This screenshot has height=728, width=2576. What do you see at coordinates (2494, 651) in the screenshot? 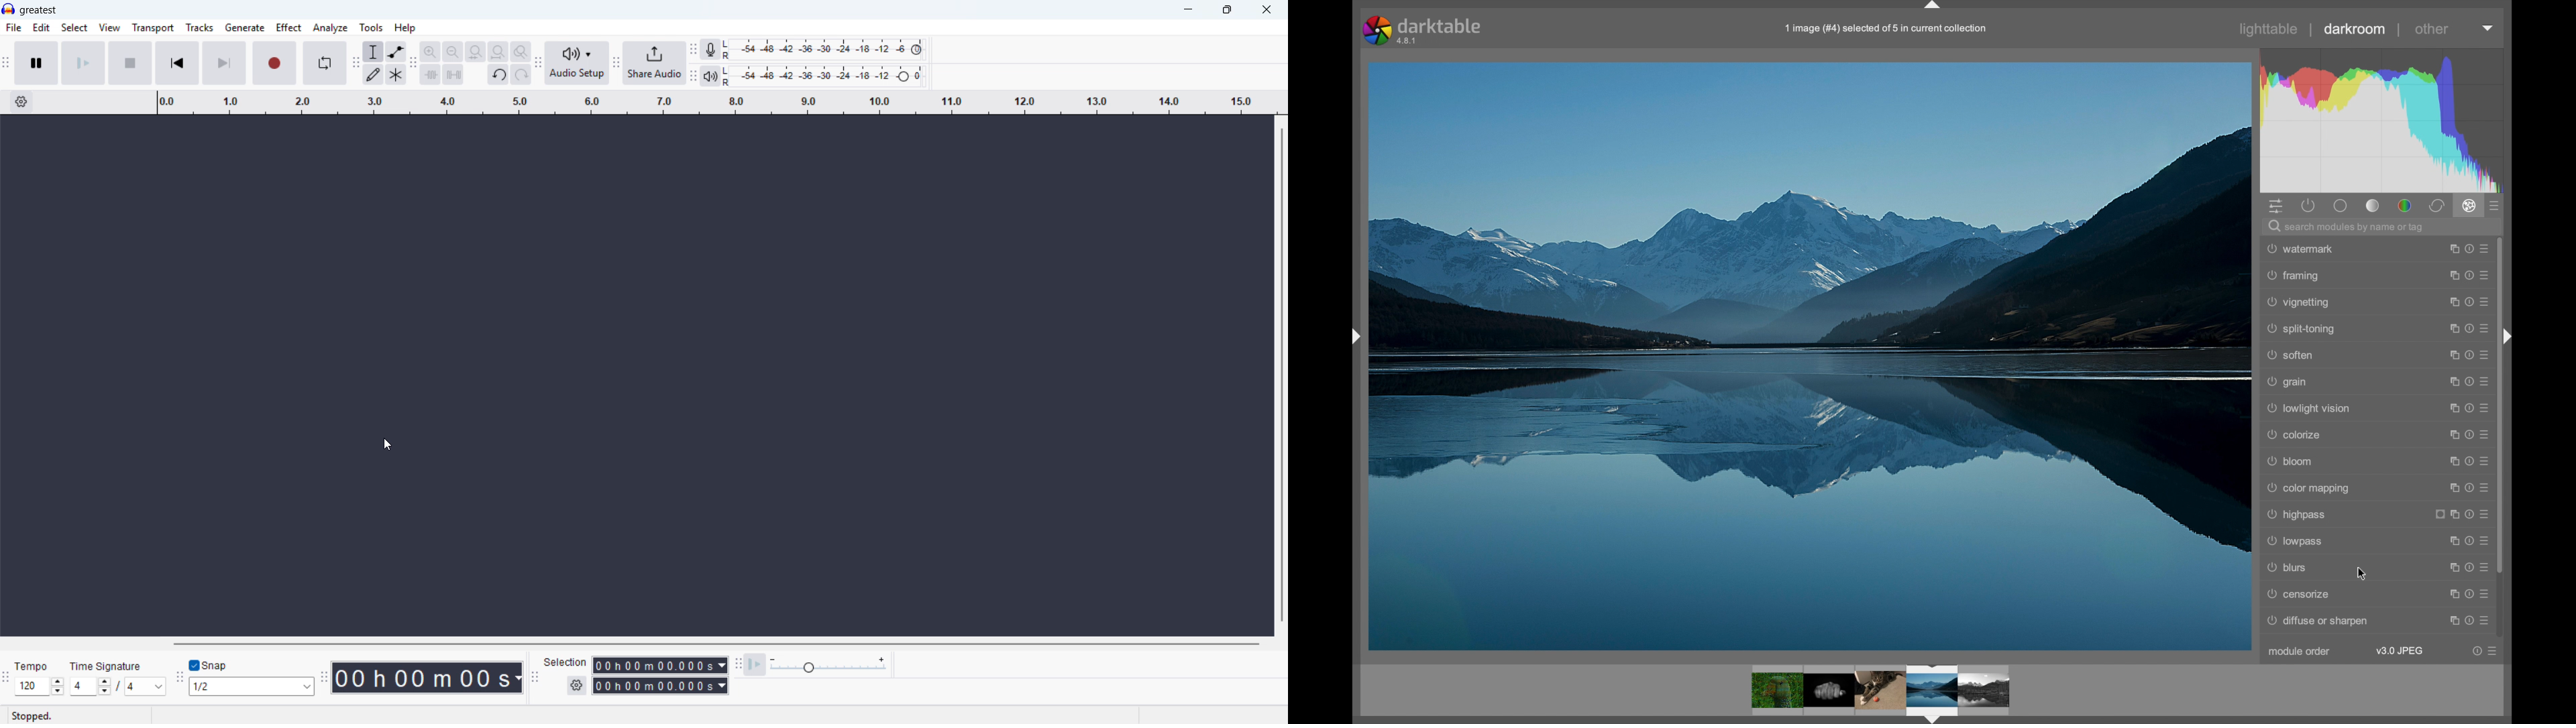
I see `more options` at bounding box center [2494, 651].